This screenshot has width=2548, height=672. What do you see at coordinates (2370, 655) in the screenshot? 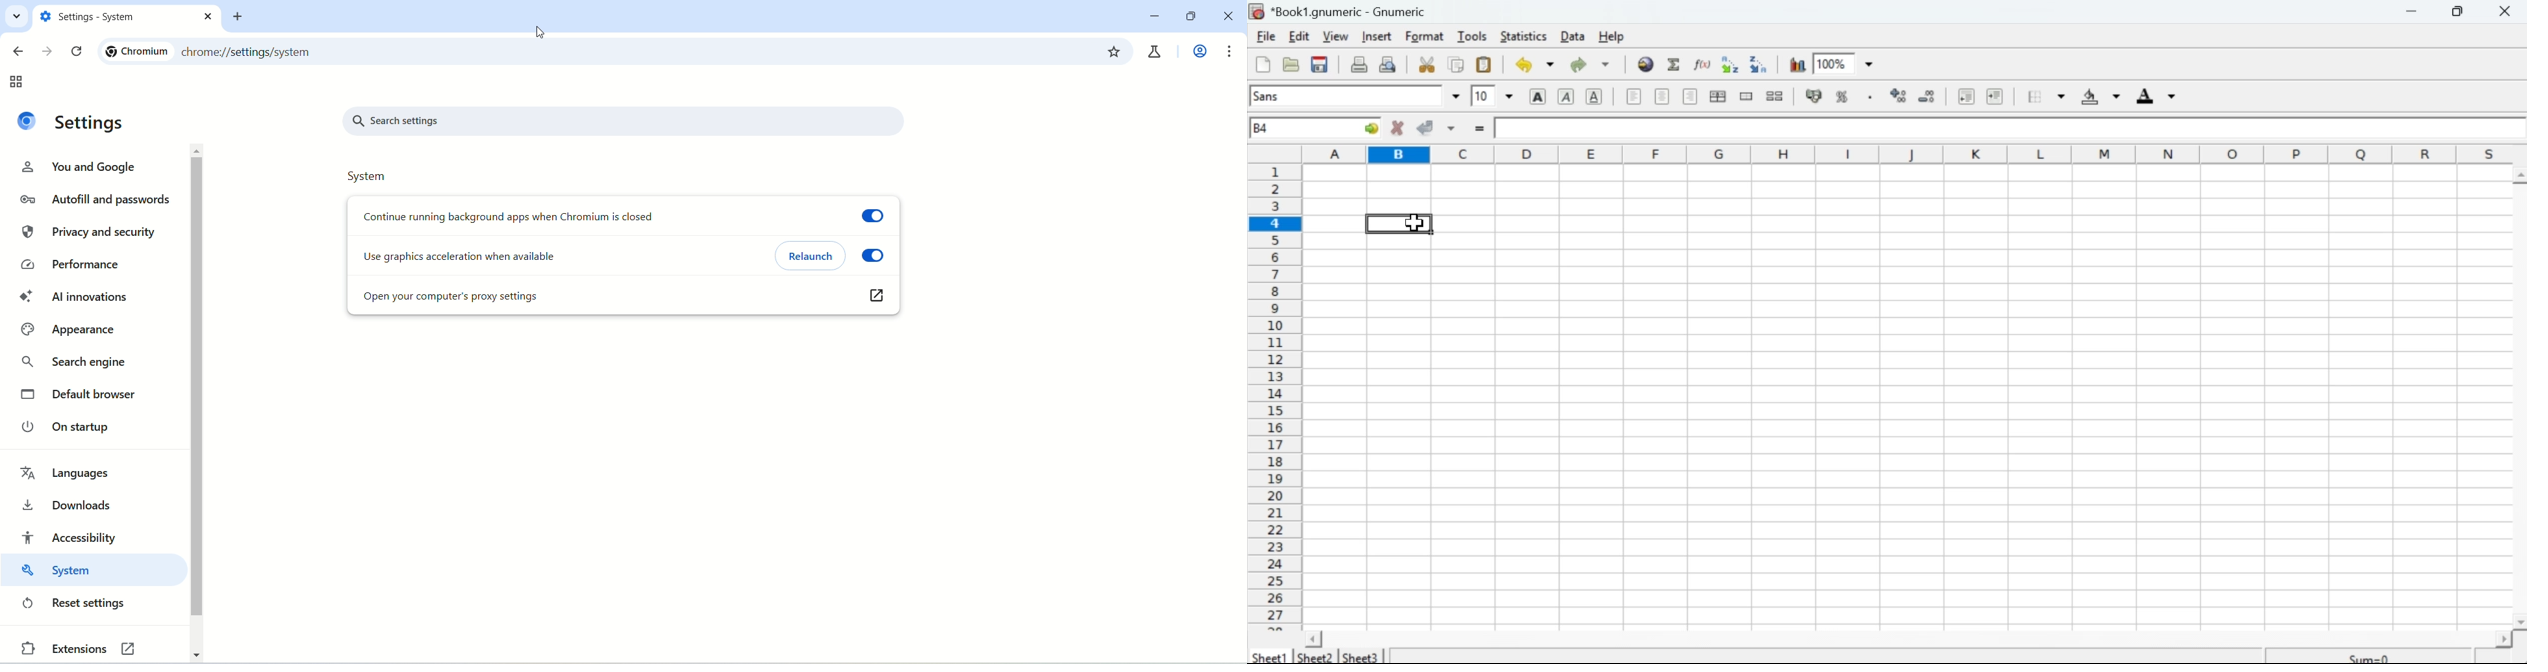
I see `Sum` at bounding box center [2370, 655].